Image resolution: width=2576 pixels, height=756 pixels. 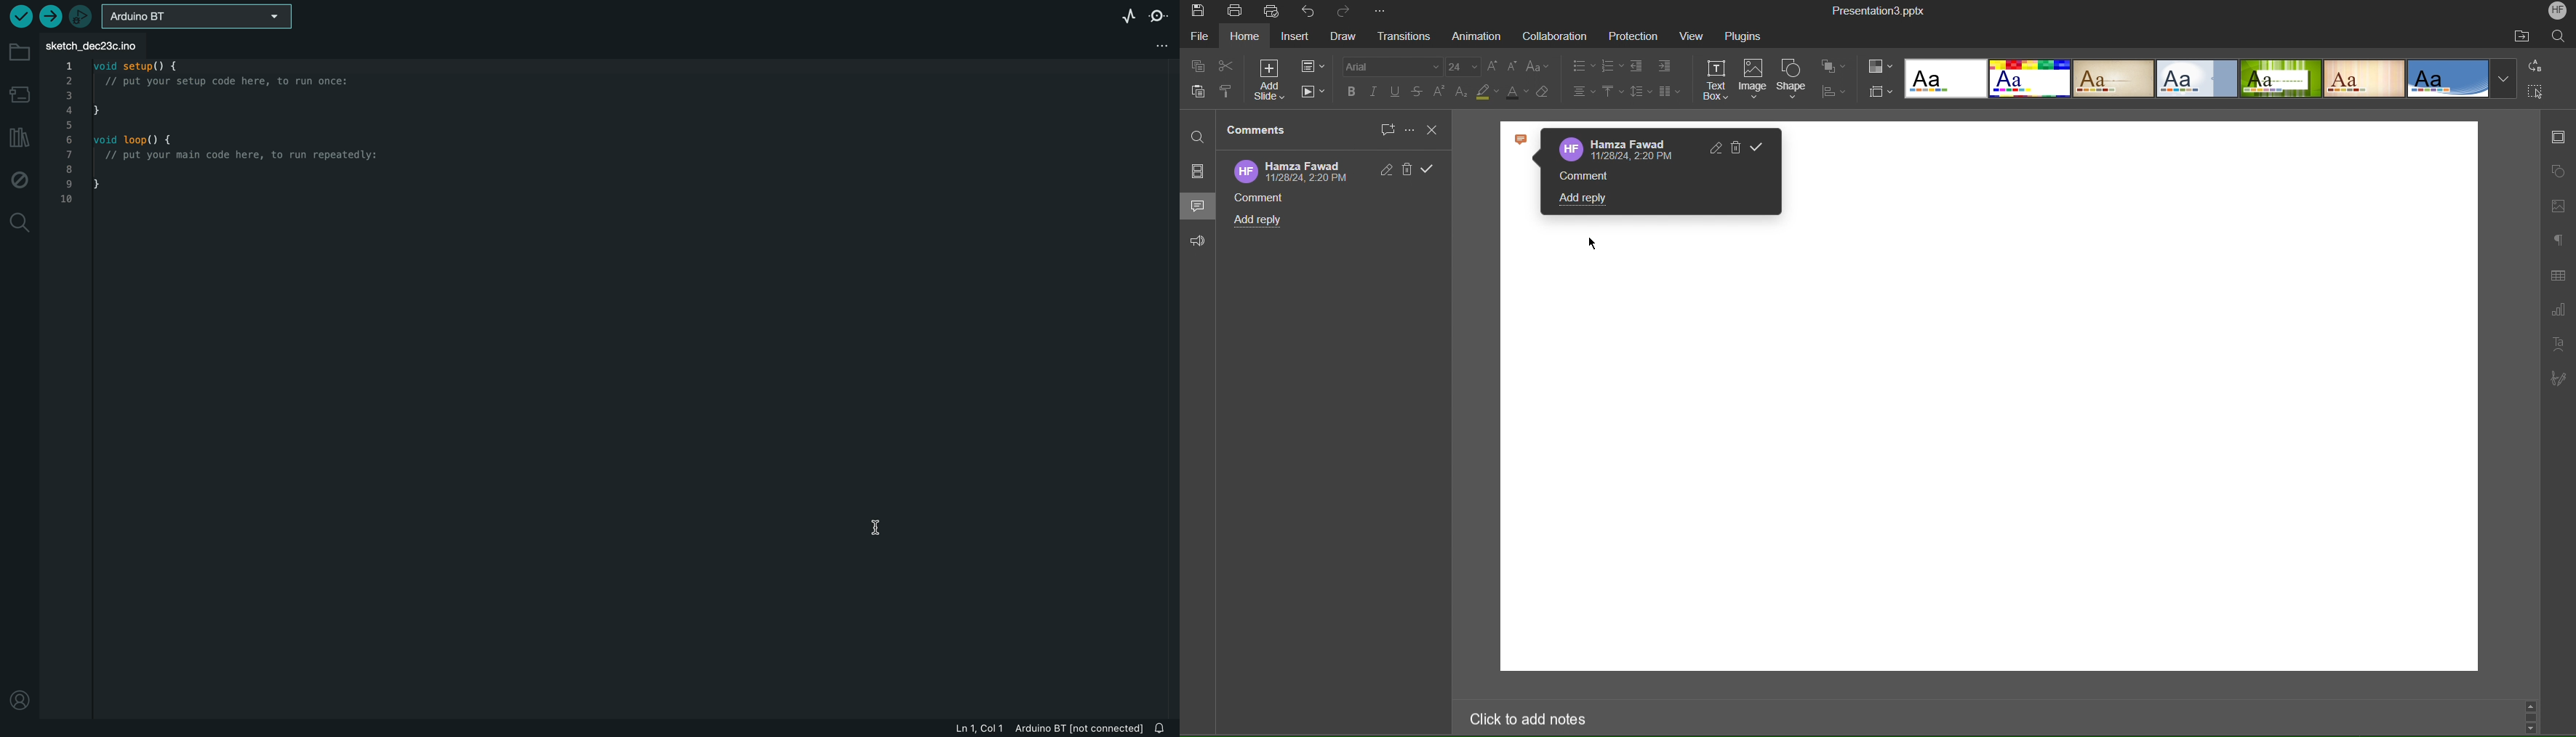 What do you see at coordinates (1614, 65) in the screenshot?
I see `List Options` at bounding box center [1614, 65].